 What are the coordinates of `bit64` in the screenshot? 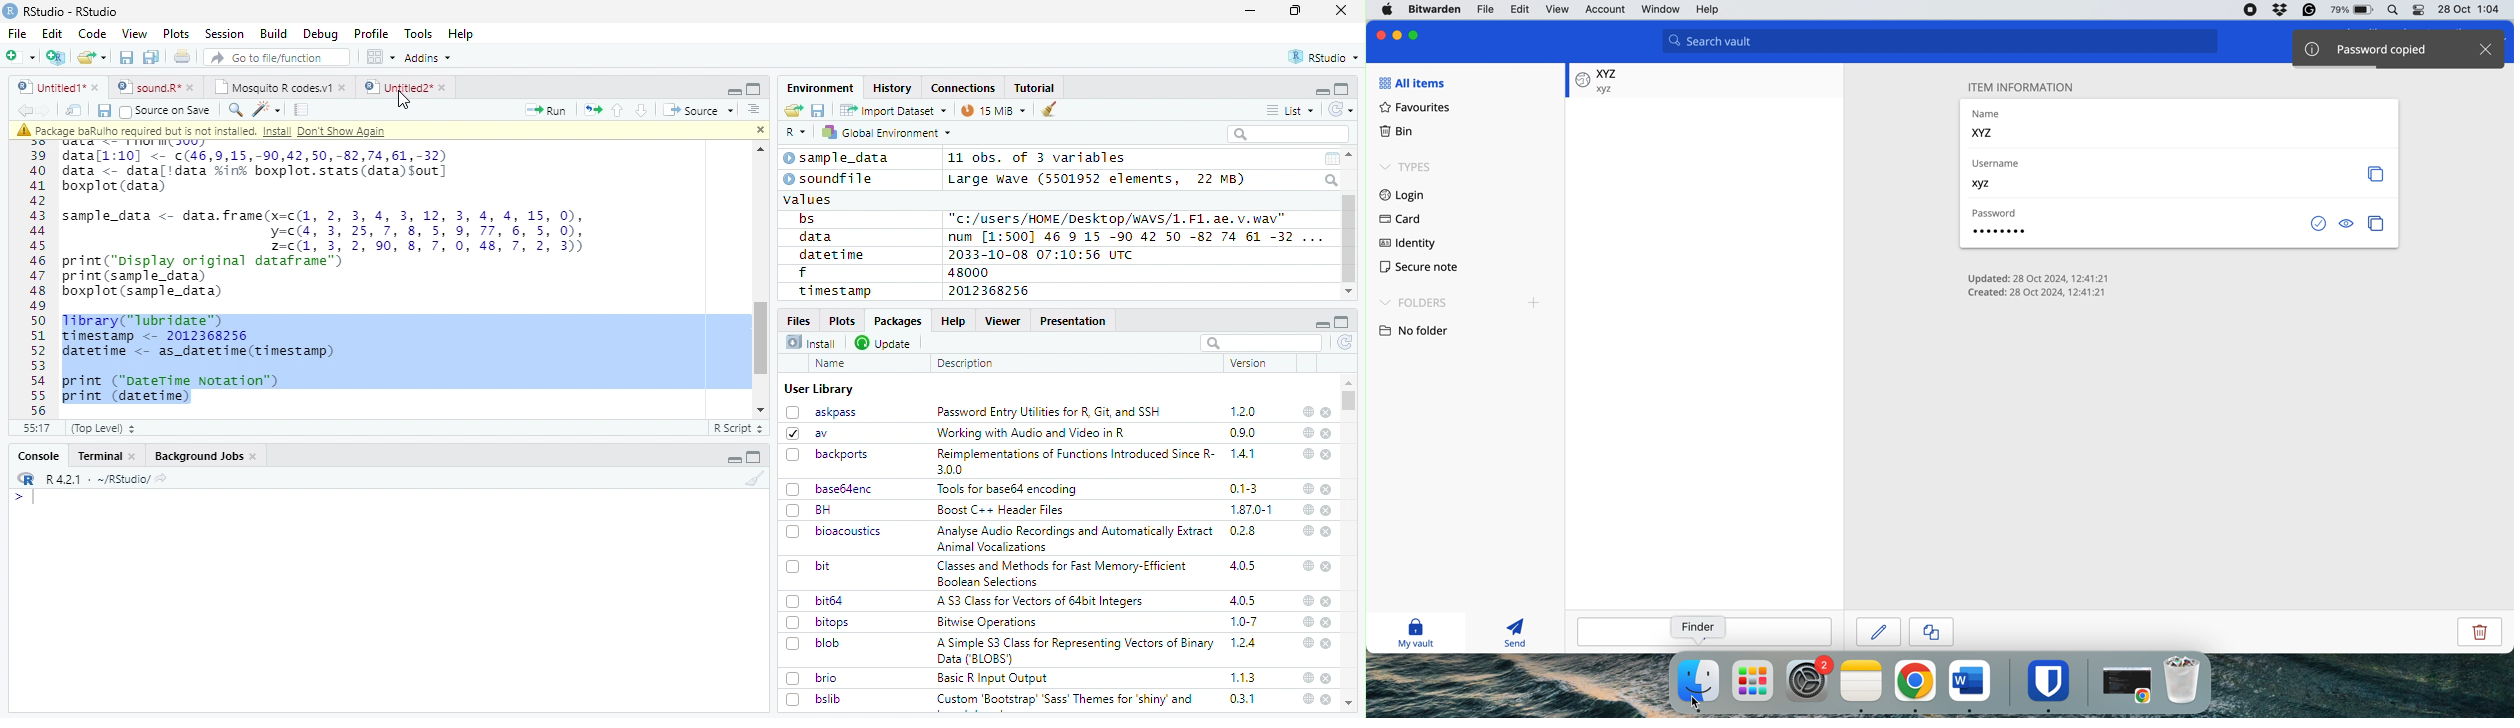 It's located at (815, 601).